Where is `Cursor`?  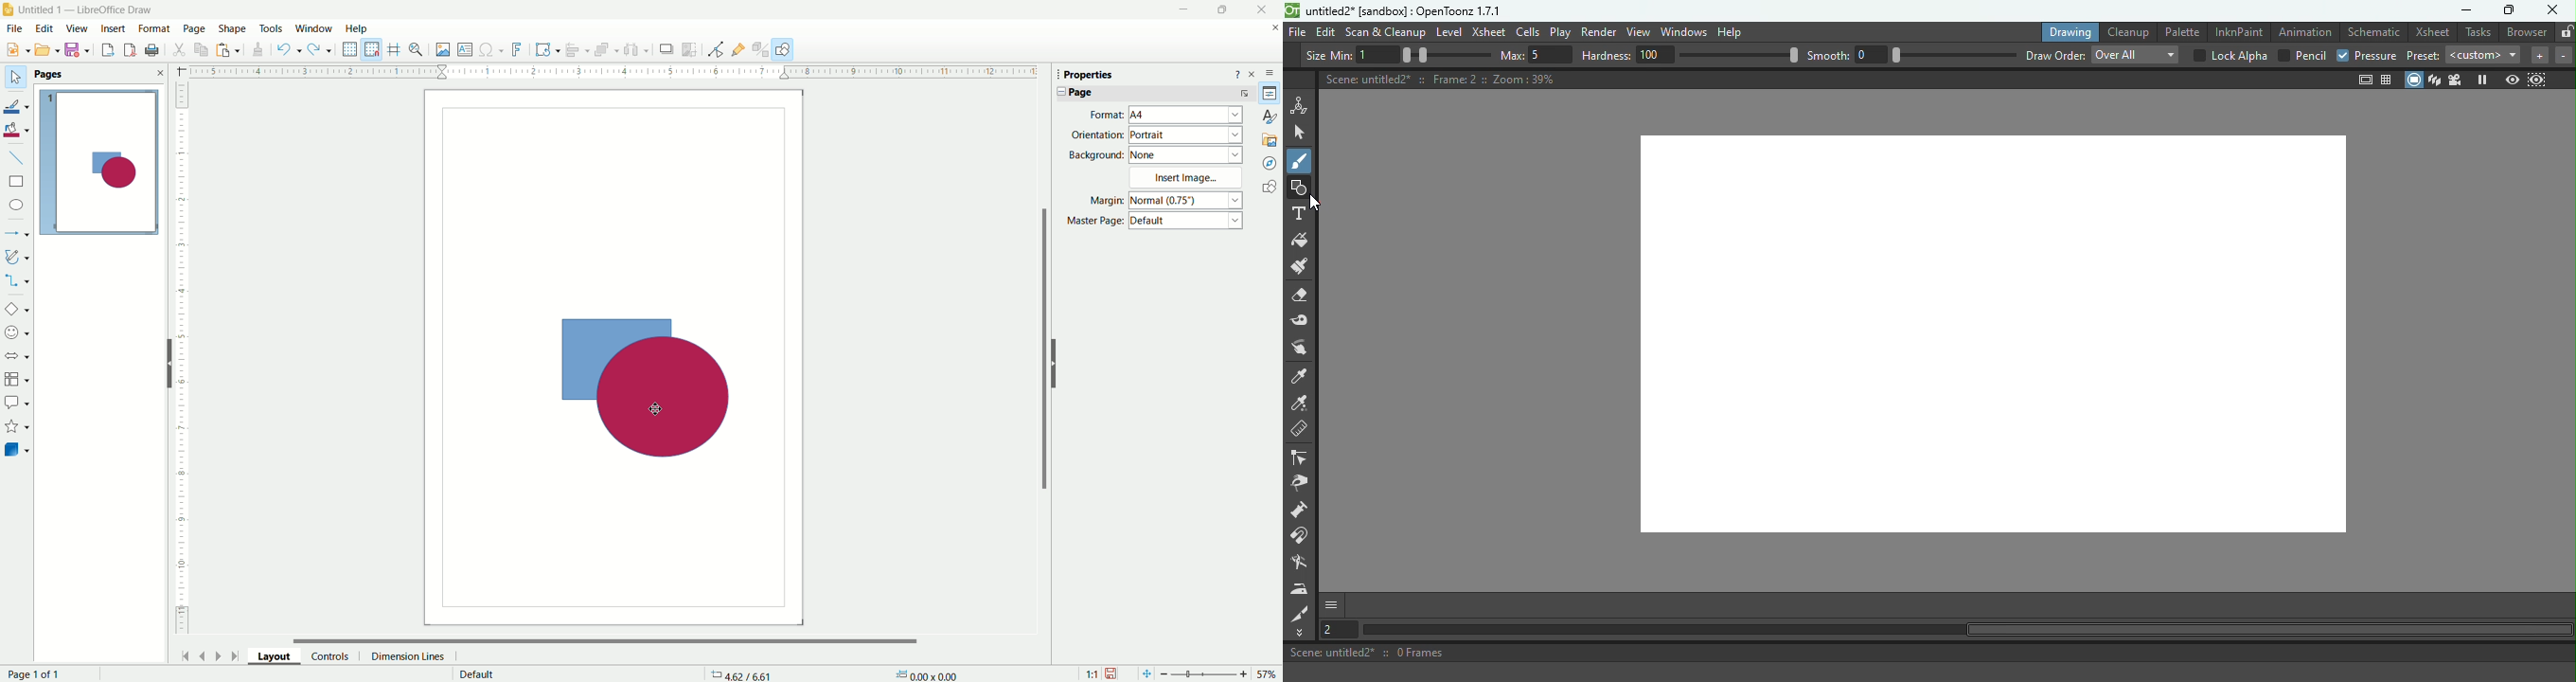
Cursor is located at coordinates (660, 407).